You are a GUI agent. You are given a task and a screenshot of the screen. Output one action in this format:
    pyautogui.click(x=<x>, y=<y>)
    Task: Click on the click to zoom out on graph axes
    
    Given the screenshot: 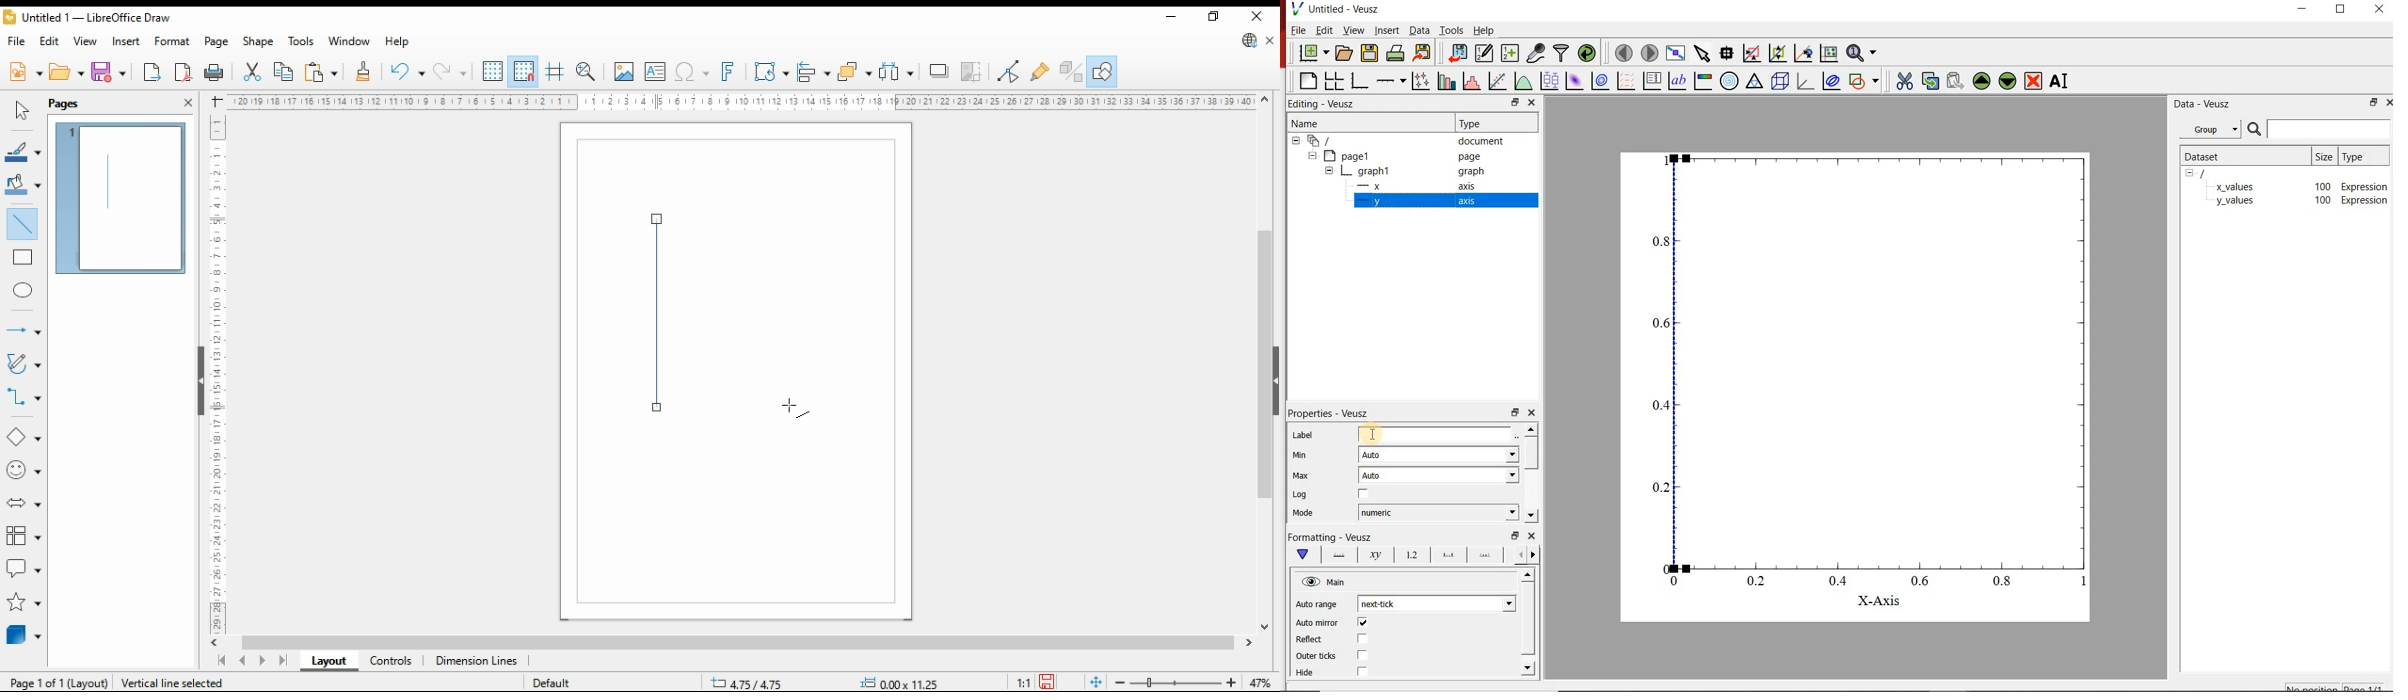 What is the action you would take?
    pyautogui.click(x=1776, y=54)
    